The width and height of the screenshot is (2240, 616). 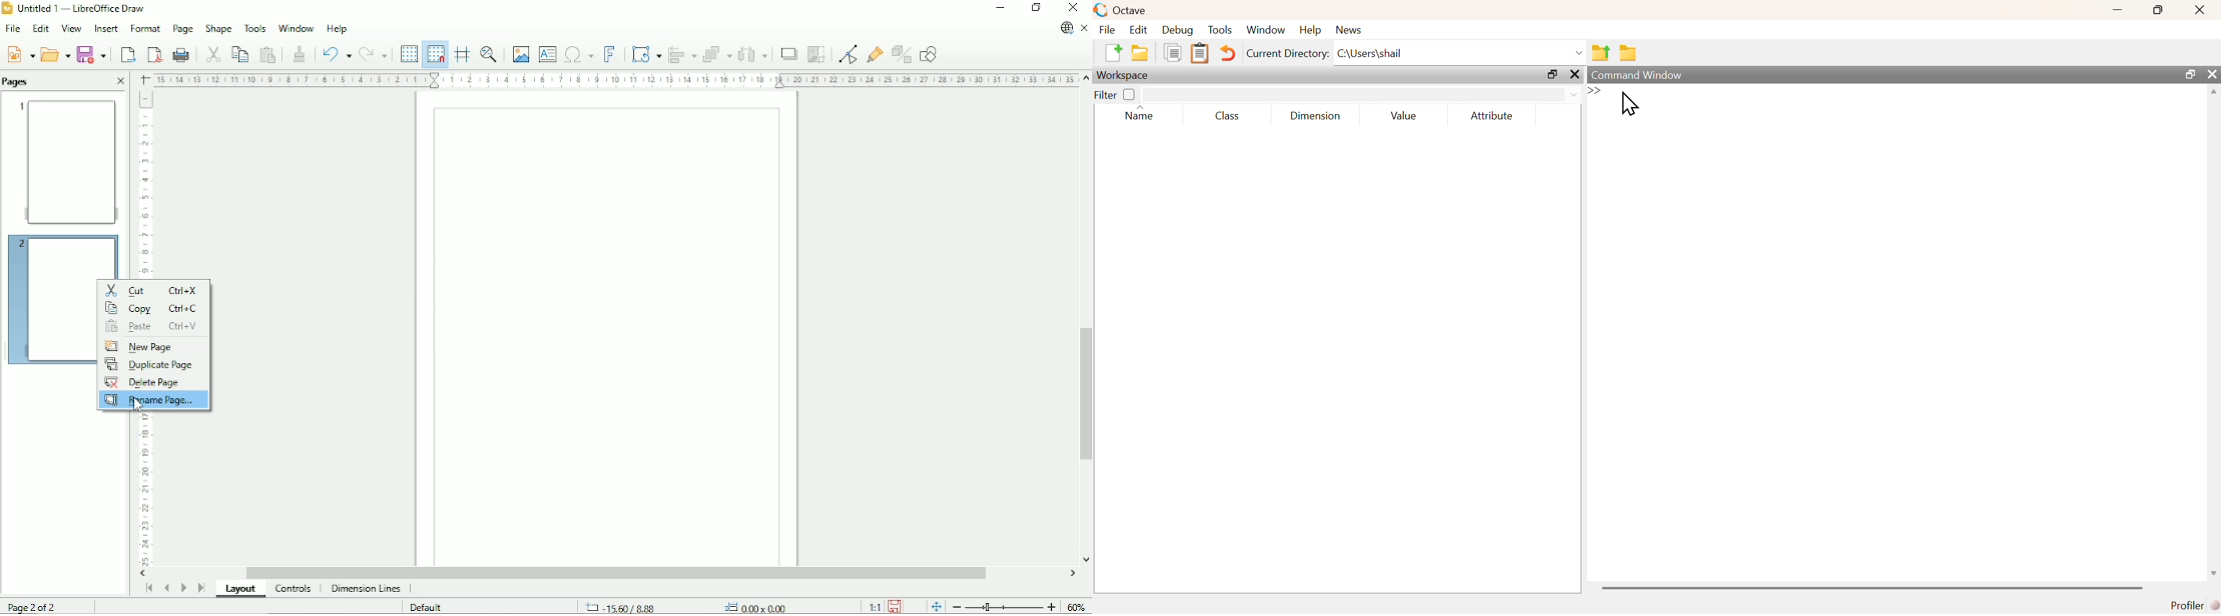 What do you see at coordinates (2156, 10) in the screenshot?
I see `maximize` at bounding box center [2156, 10].